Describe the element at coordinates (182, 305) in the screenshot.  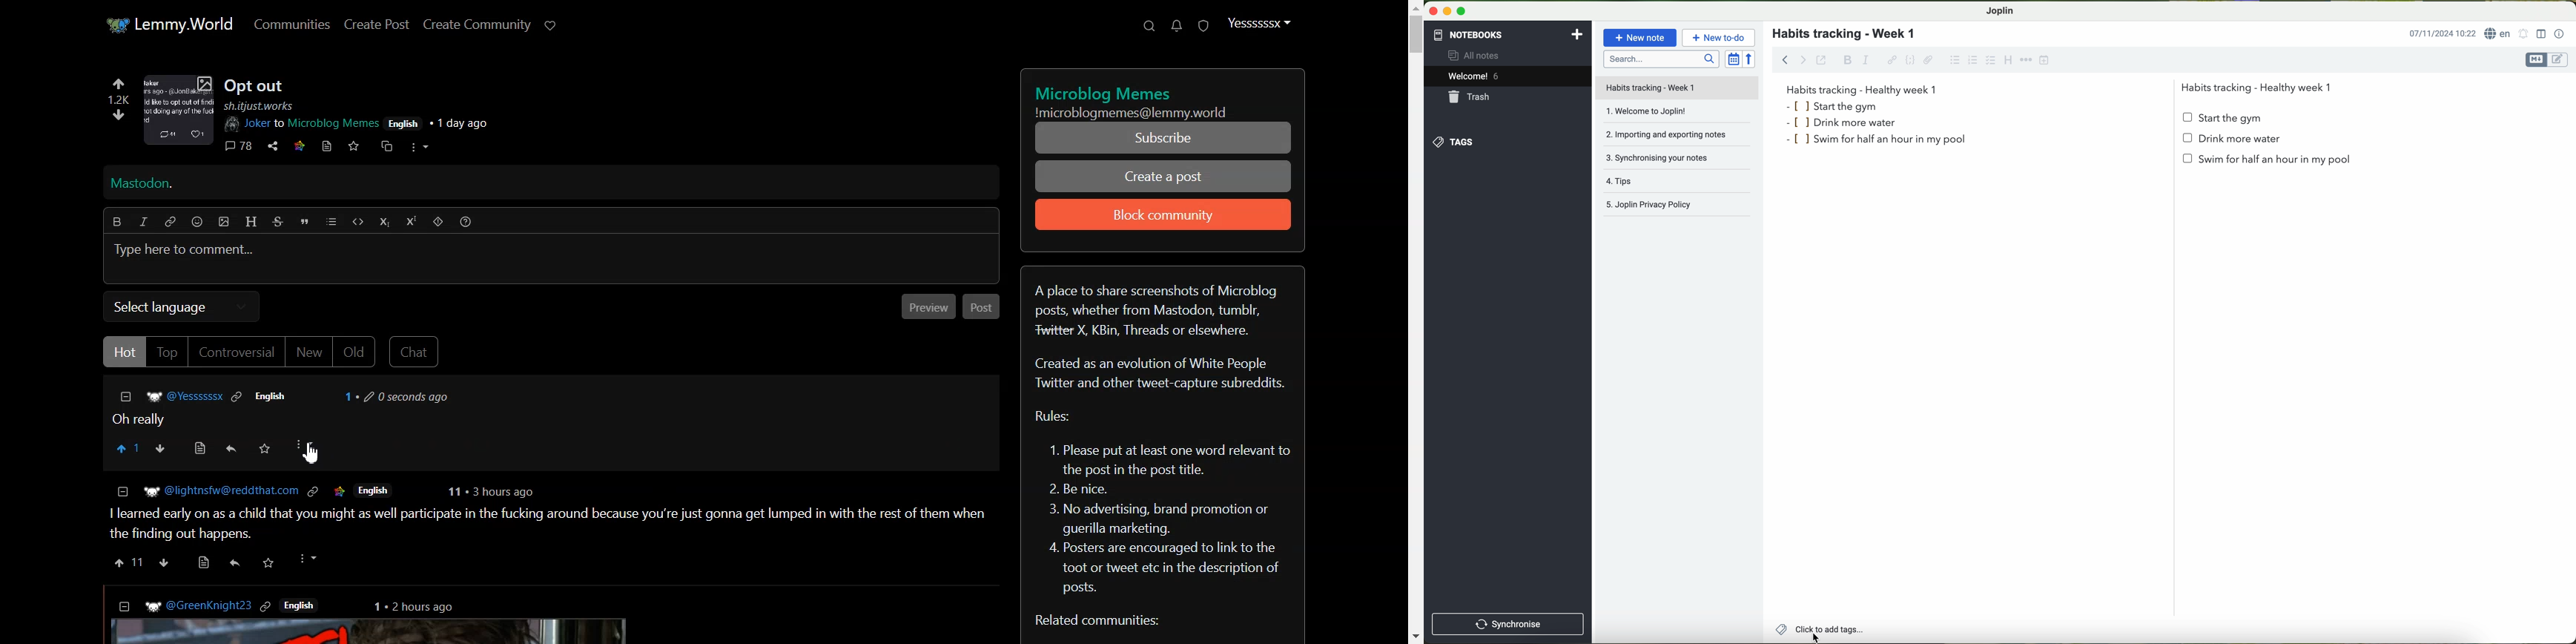
I see `Select language` at that location.